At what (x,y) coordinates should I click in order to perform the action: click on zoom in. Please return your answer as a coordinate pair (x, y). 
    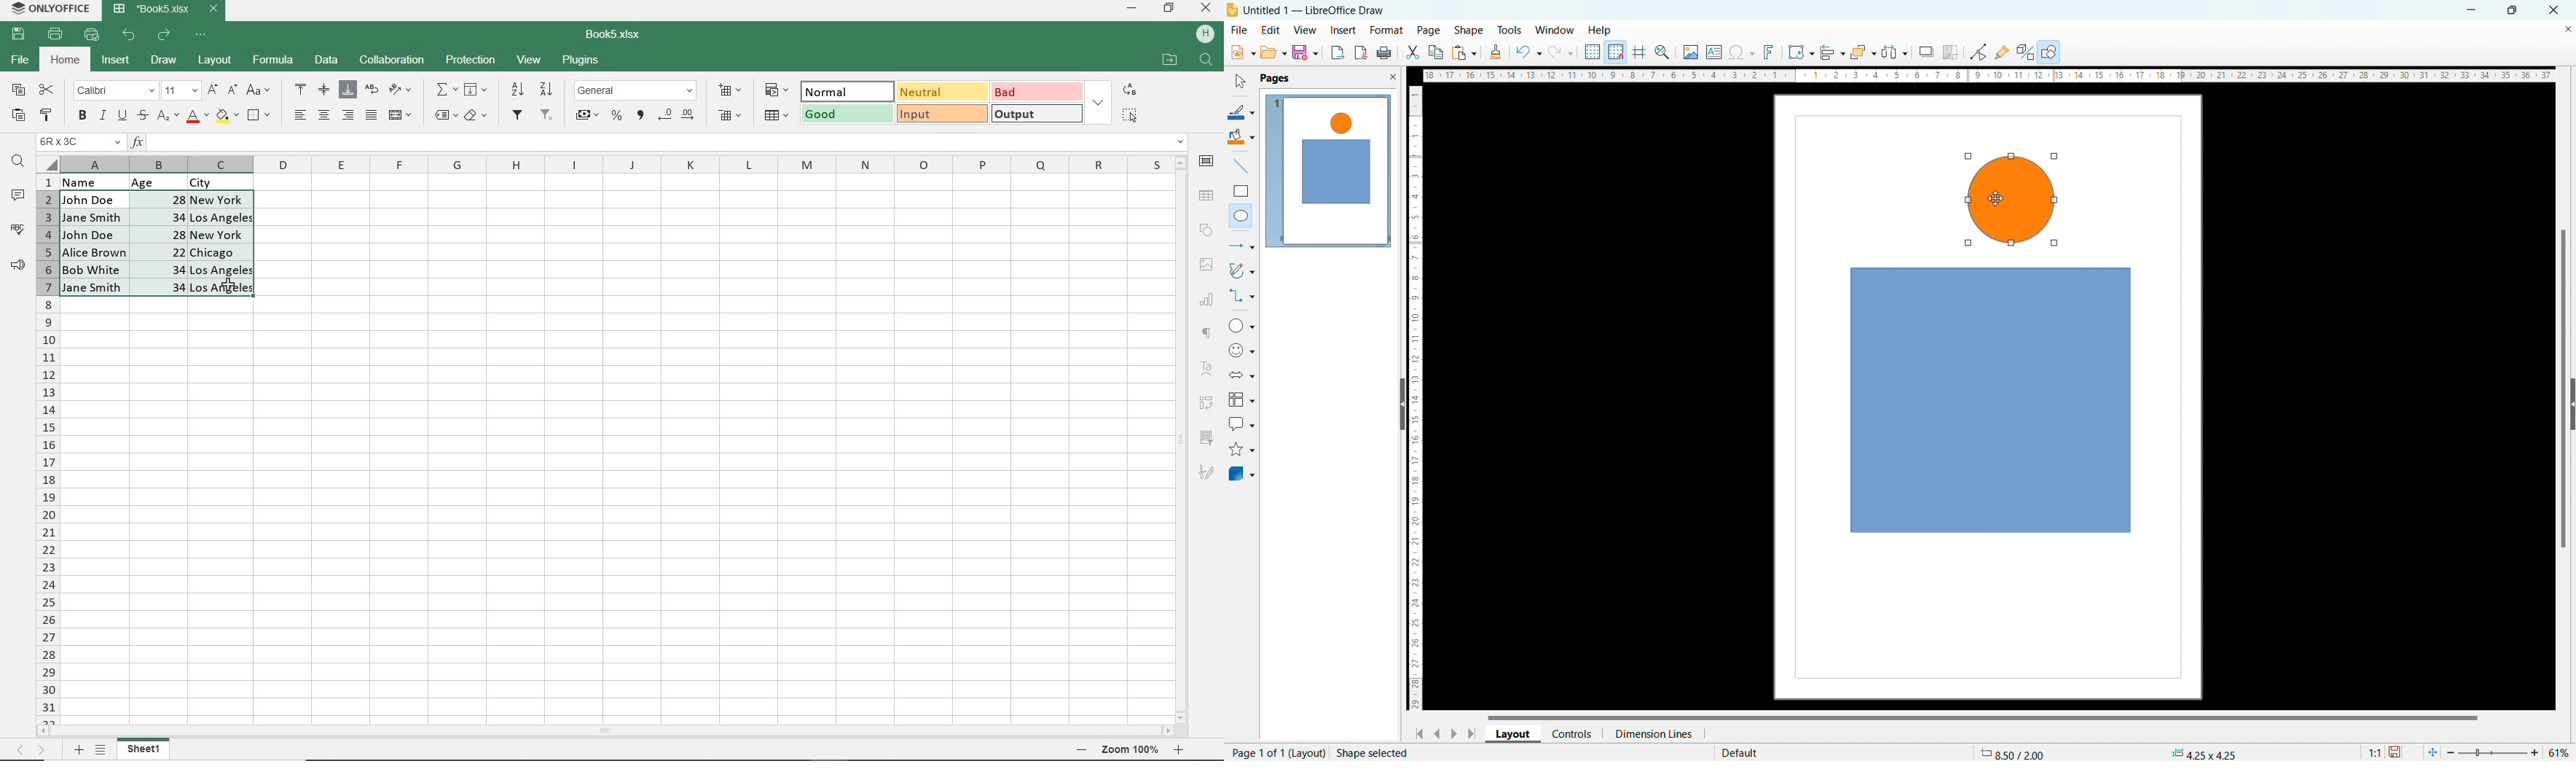
    Looking at the image, I should click on (2535, 751).